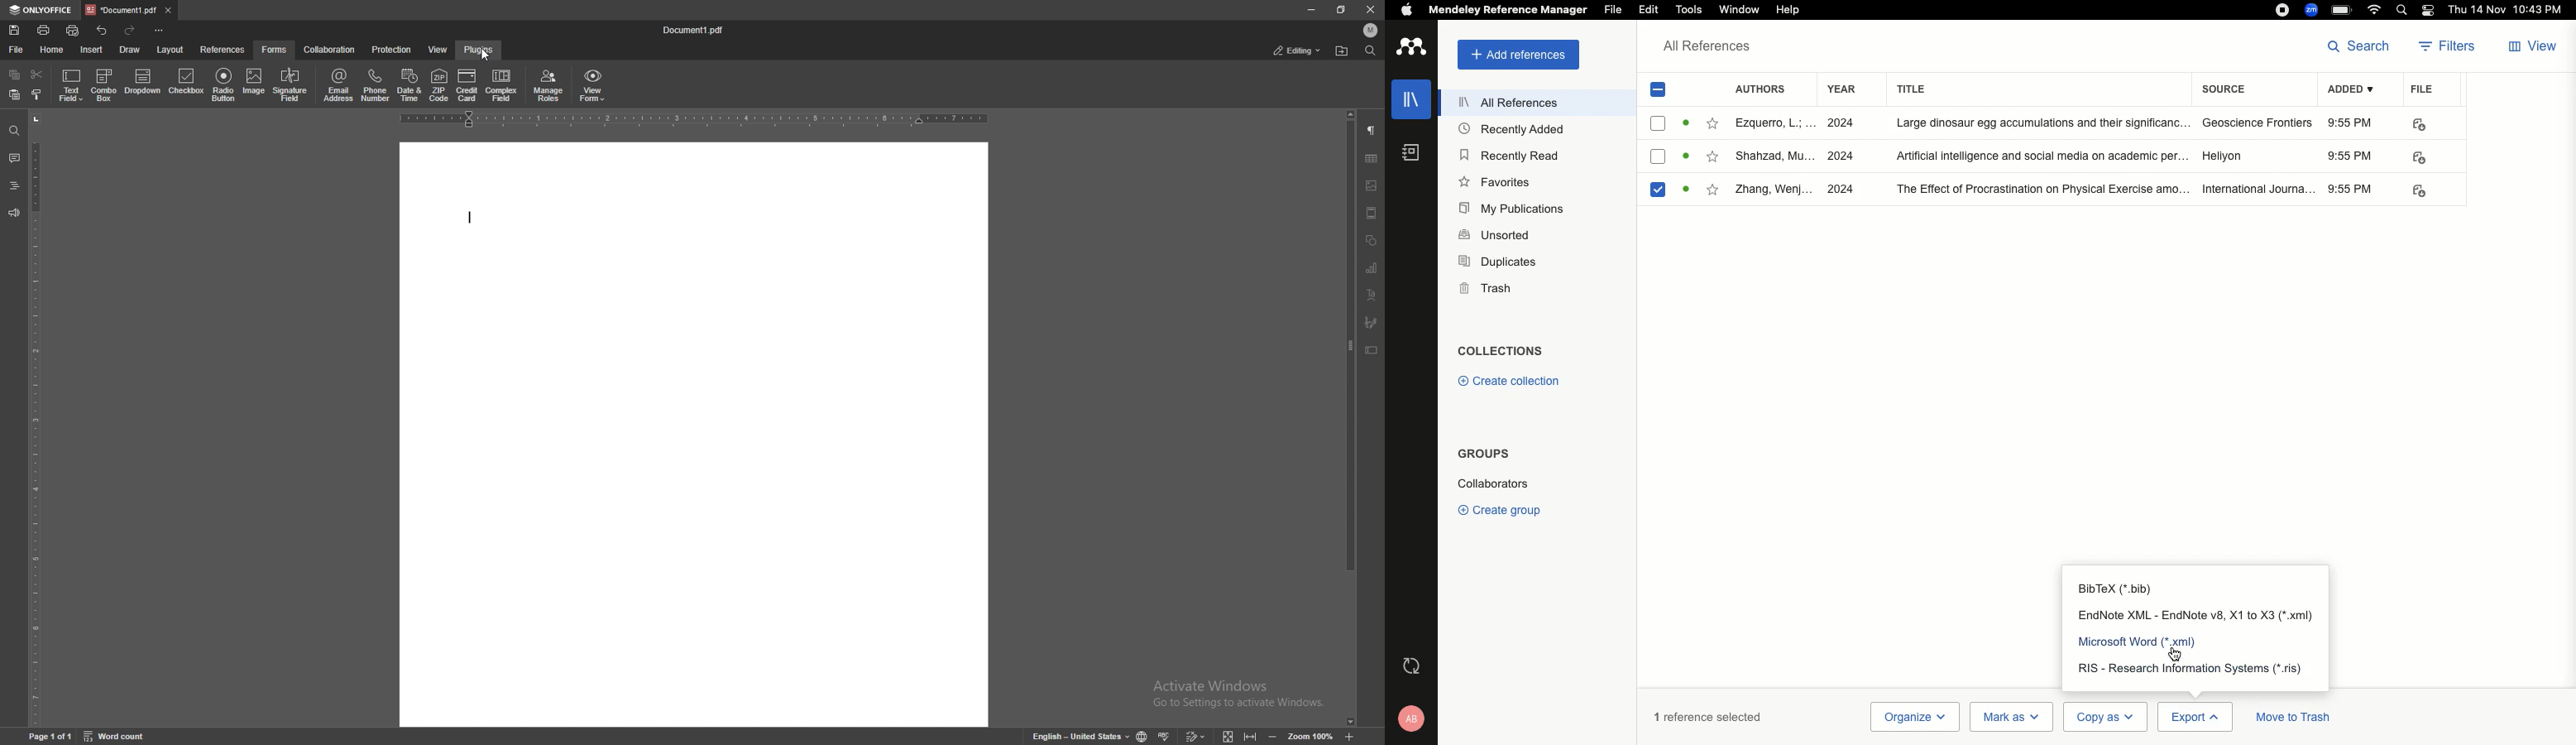 The height and width of the screenshot is (756, 2576). What do you see at coordinates (37, 75) in the screenshot?
I see `cut` at bounding box center [37, 75].